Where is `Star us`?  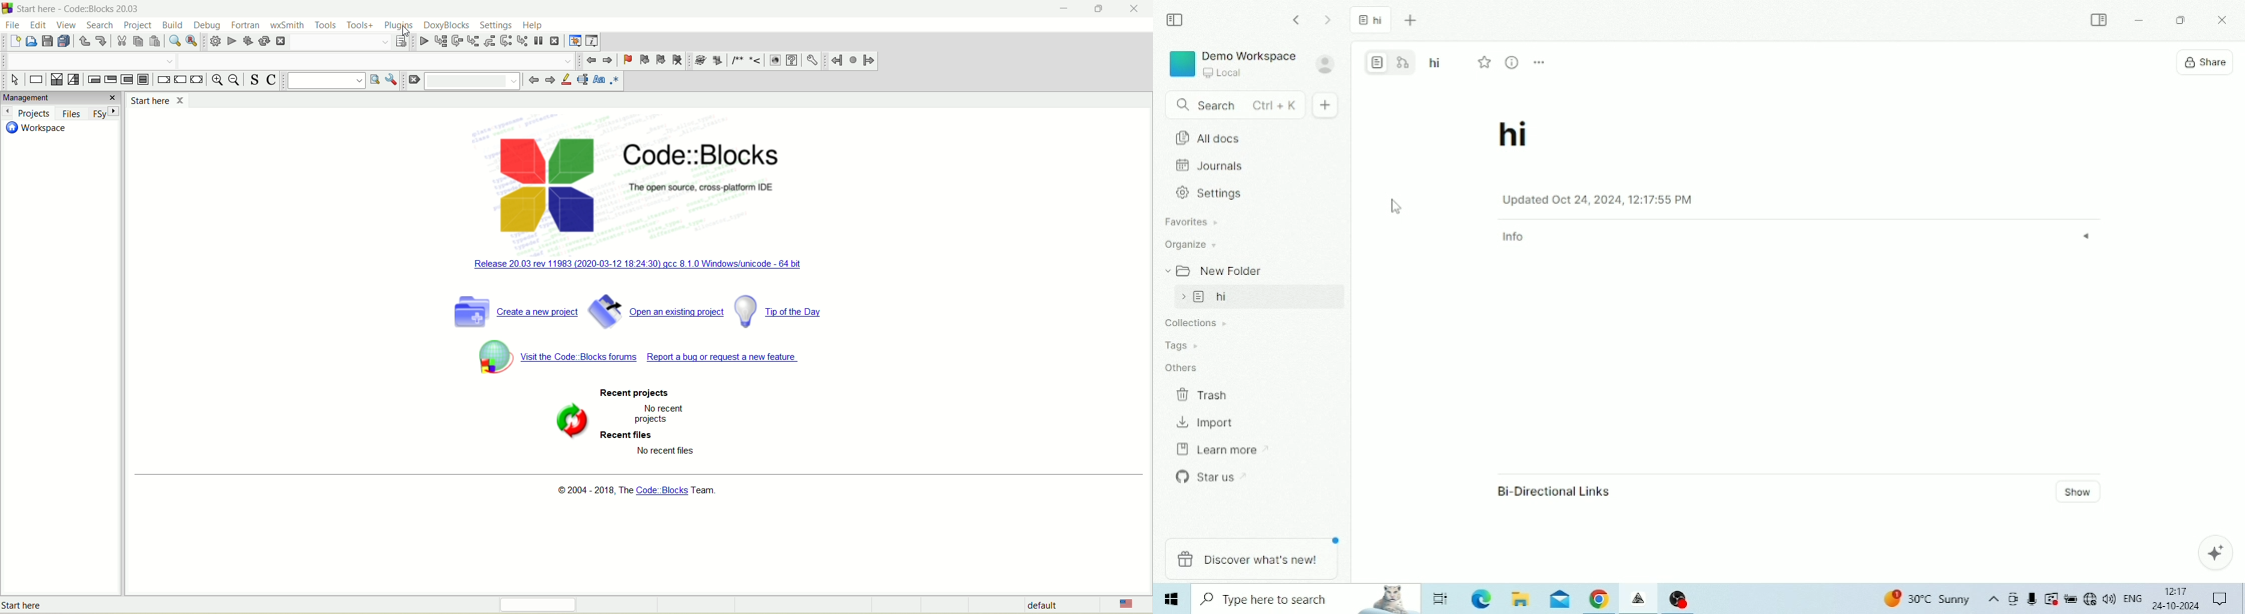
Star us is located at coordinates (1214, 475).